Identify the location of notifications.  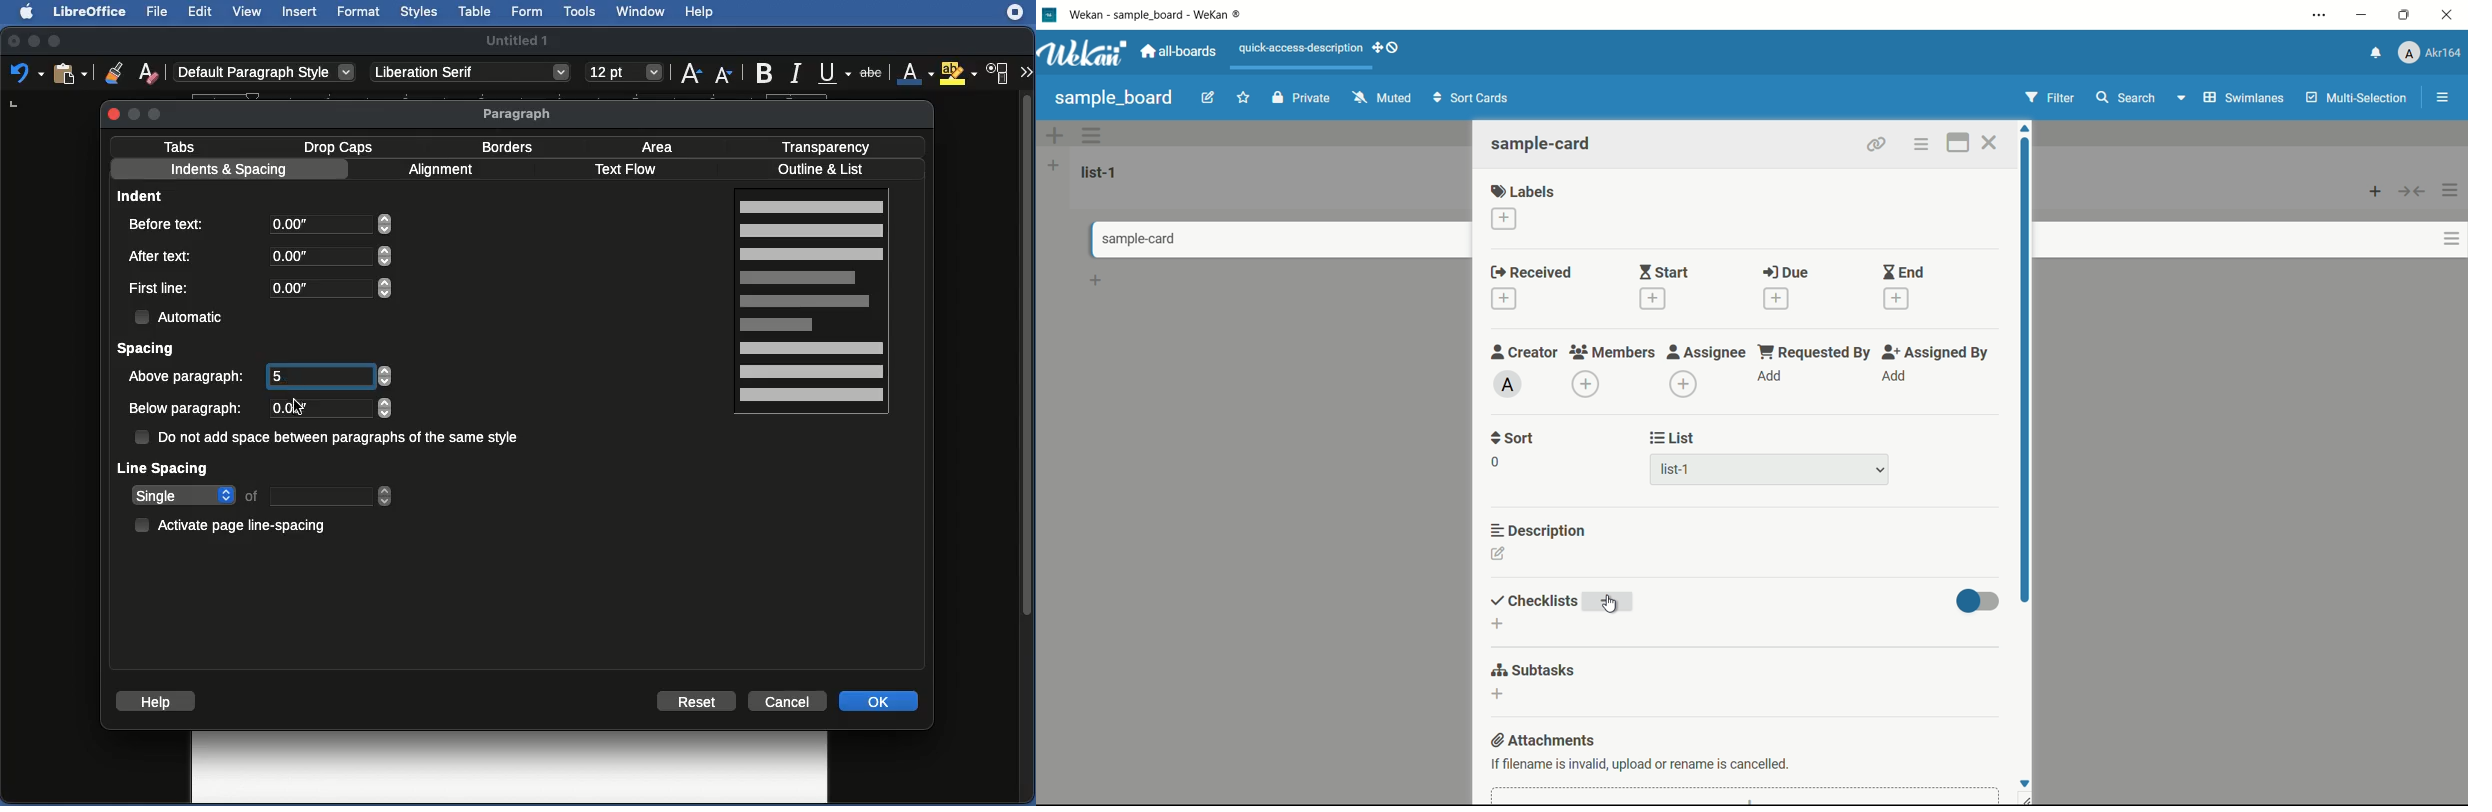
(2374, 51).